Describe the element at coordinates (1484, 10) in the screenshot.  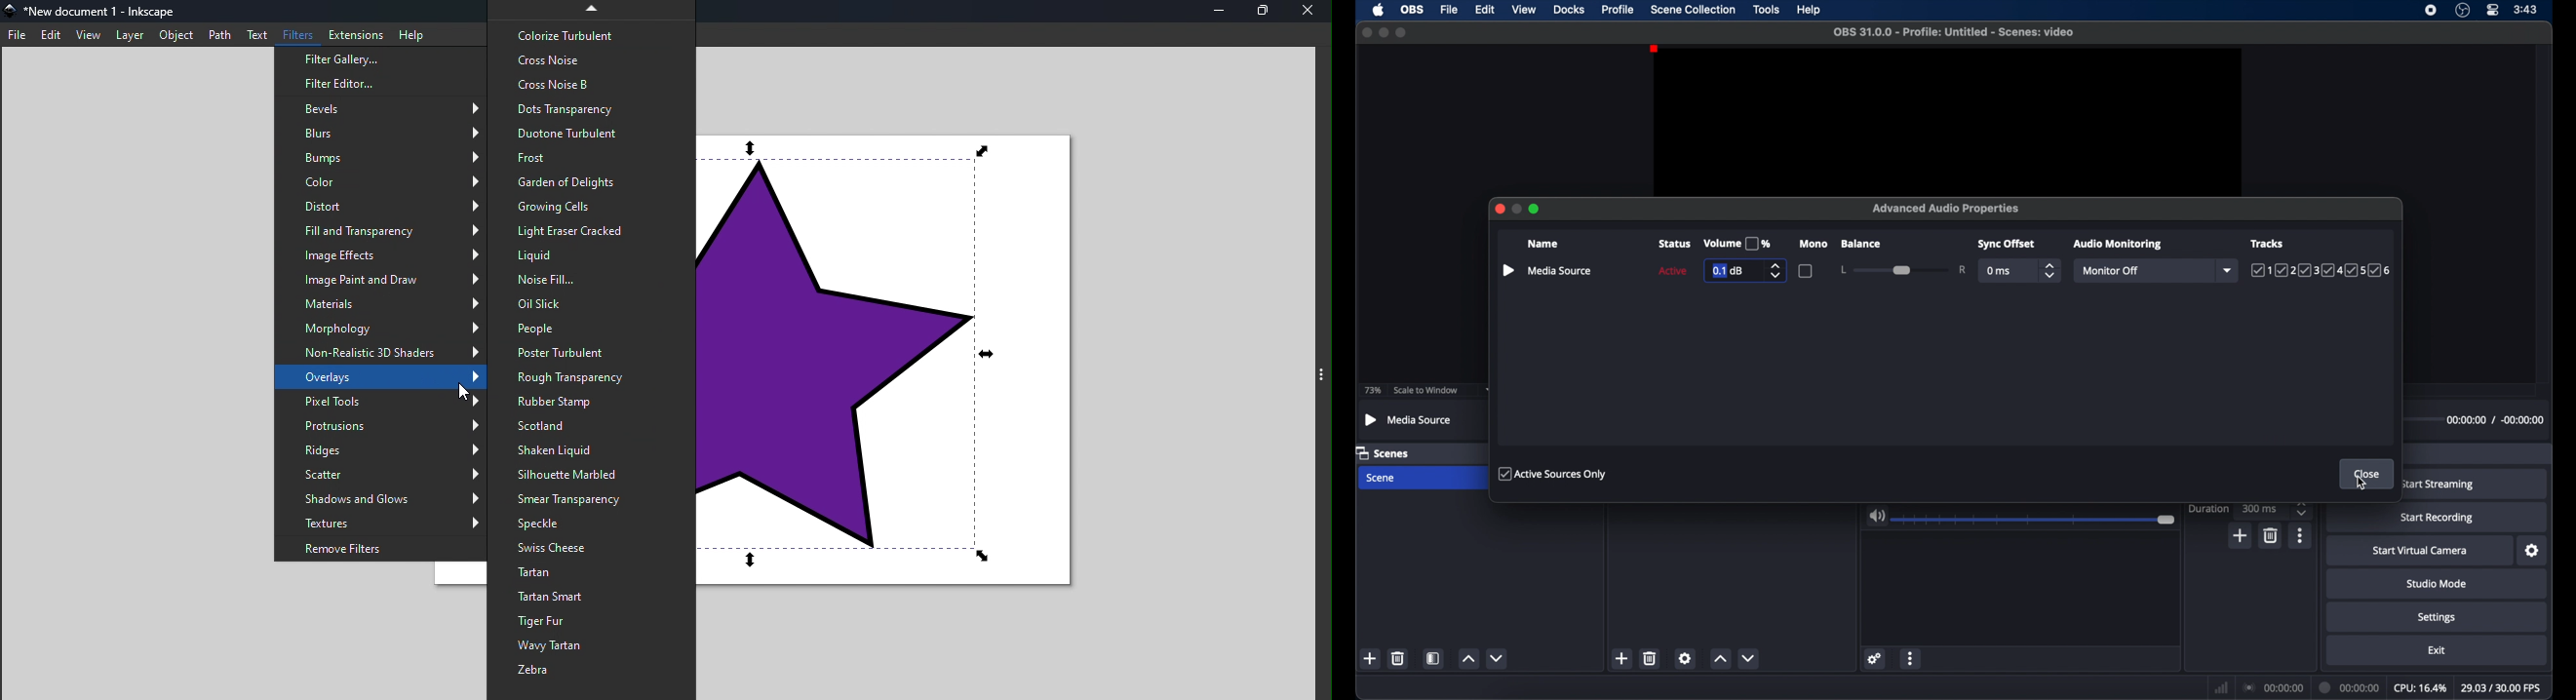
I see `edit` at that location.